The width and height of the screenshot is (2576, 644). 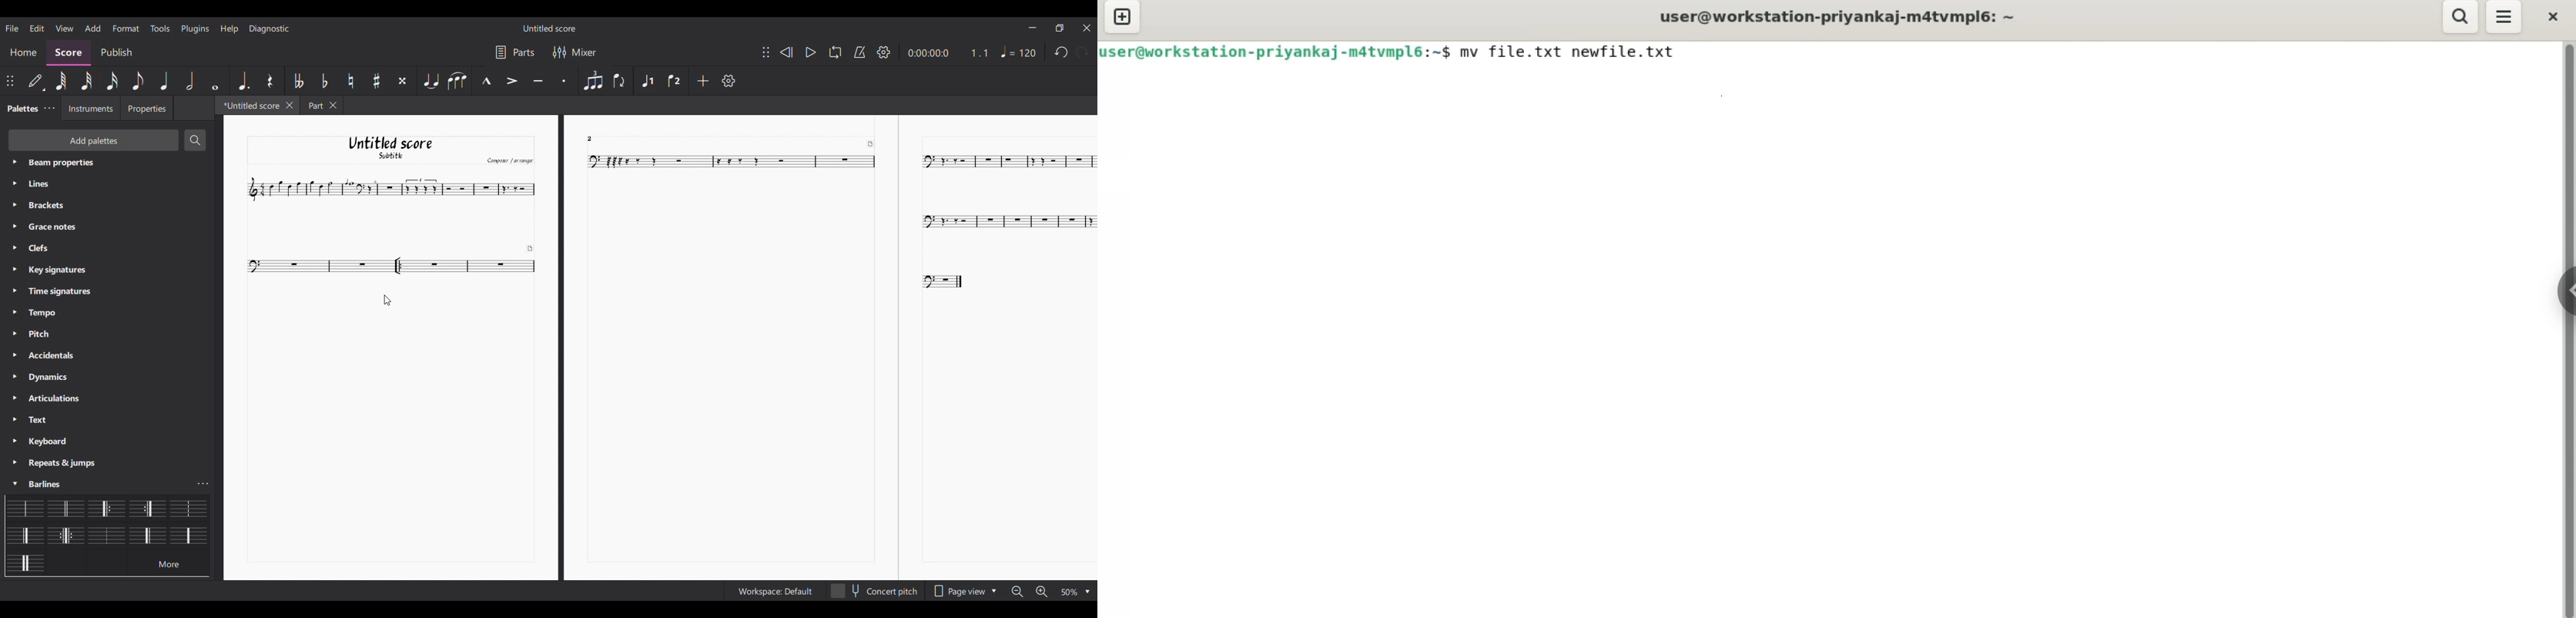 What do you see at coordinates (948, 53) in the screenshot?
I see `Current score duration and ratio` at bounding box center [948, 53].